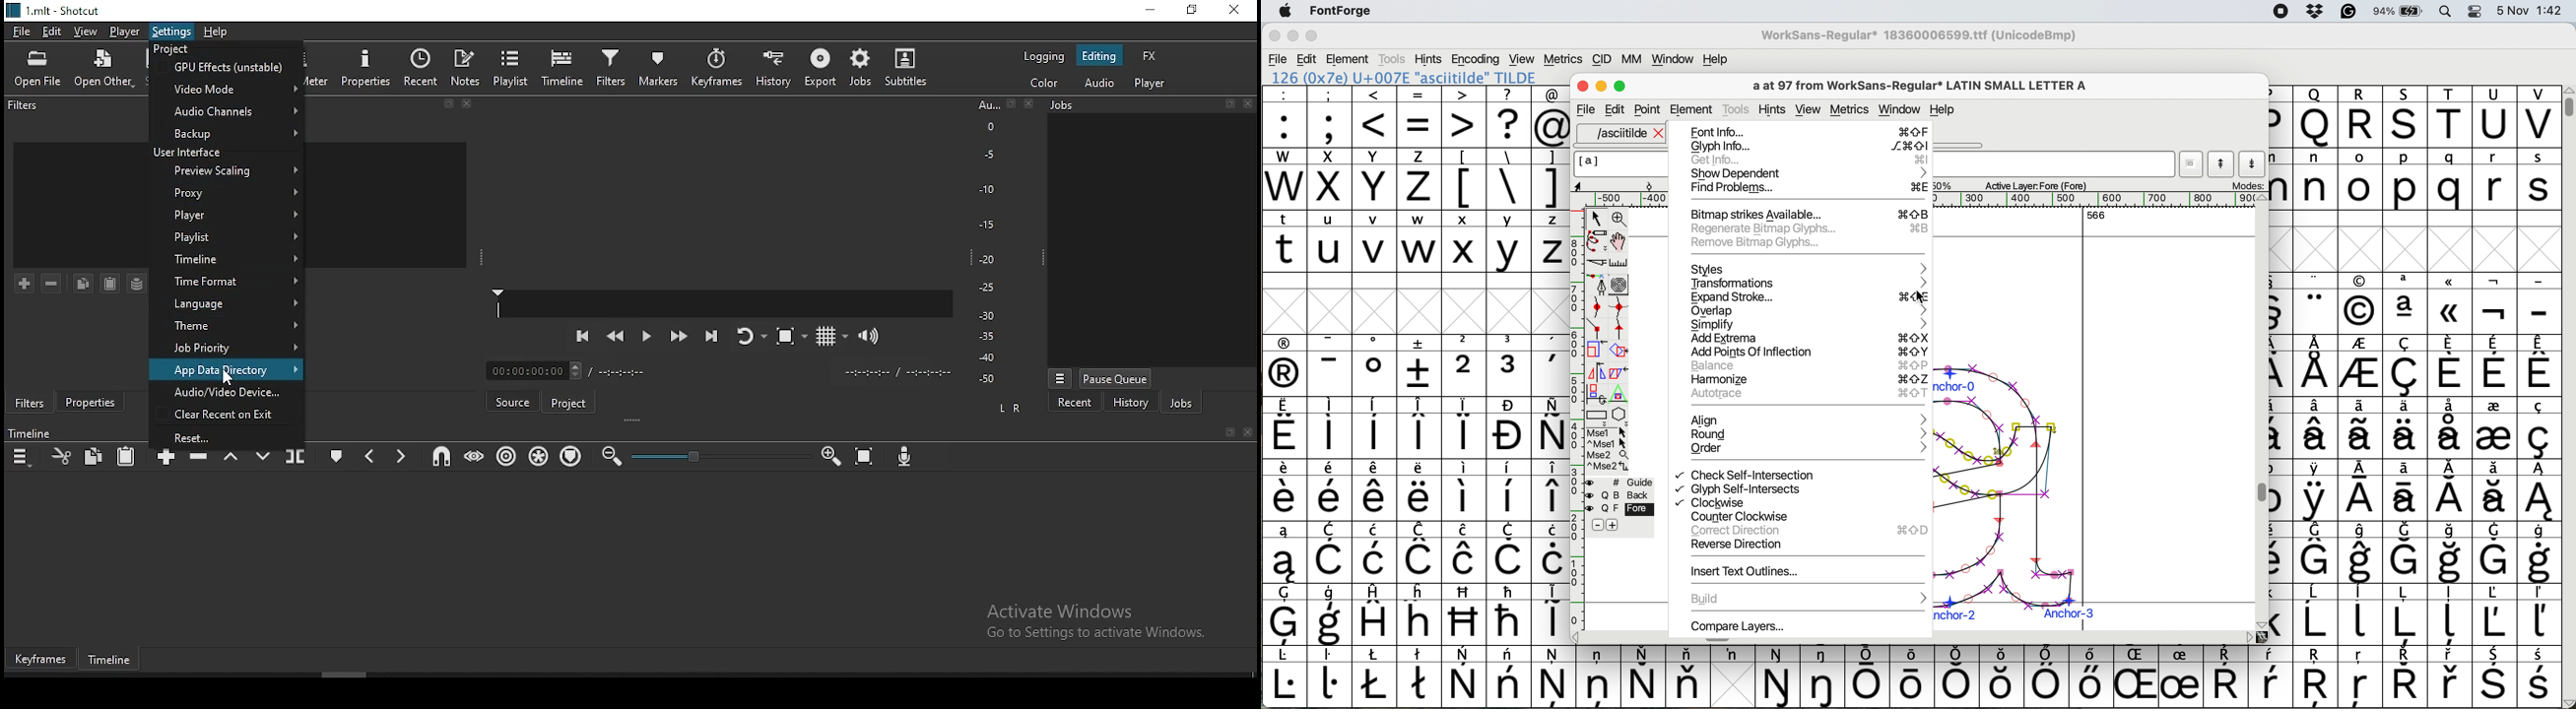 This screenshot has height=728, width=2576. I want to click on build, so click(1808, 598).